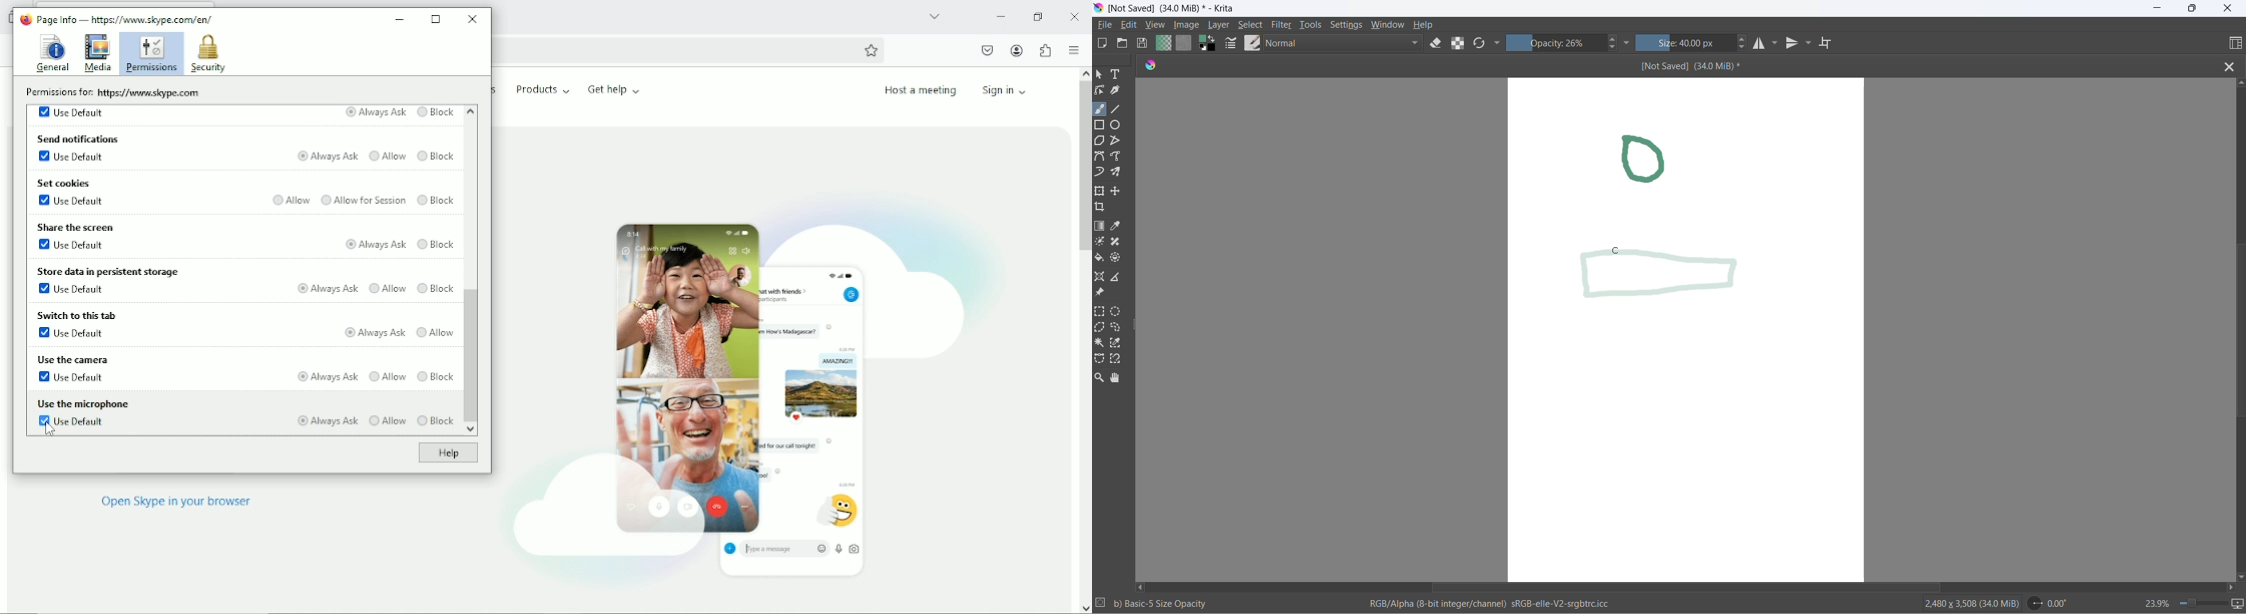  Describe the element at coordinates (468, 113) in the screenshot. I see `scroll up` at that location.